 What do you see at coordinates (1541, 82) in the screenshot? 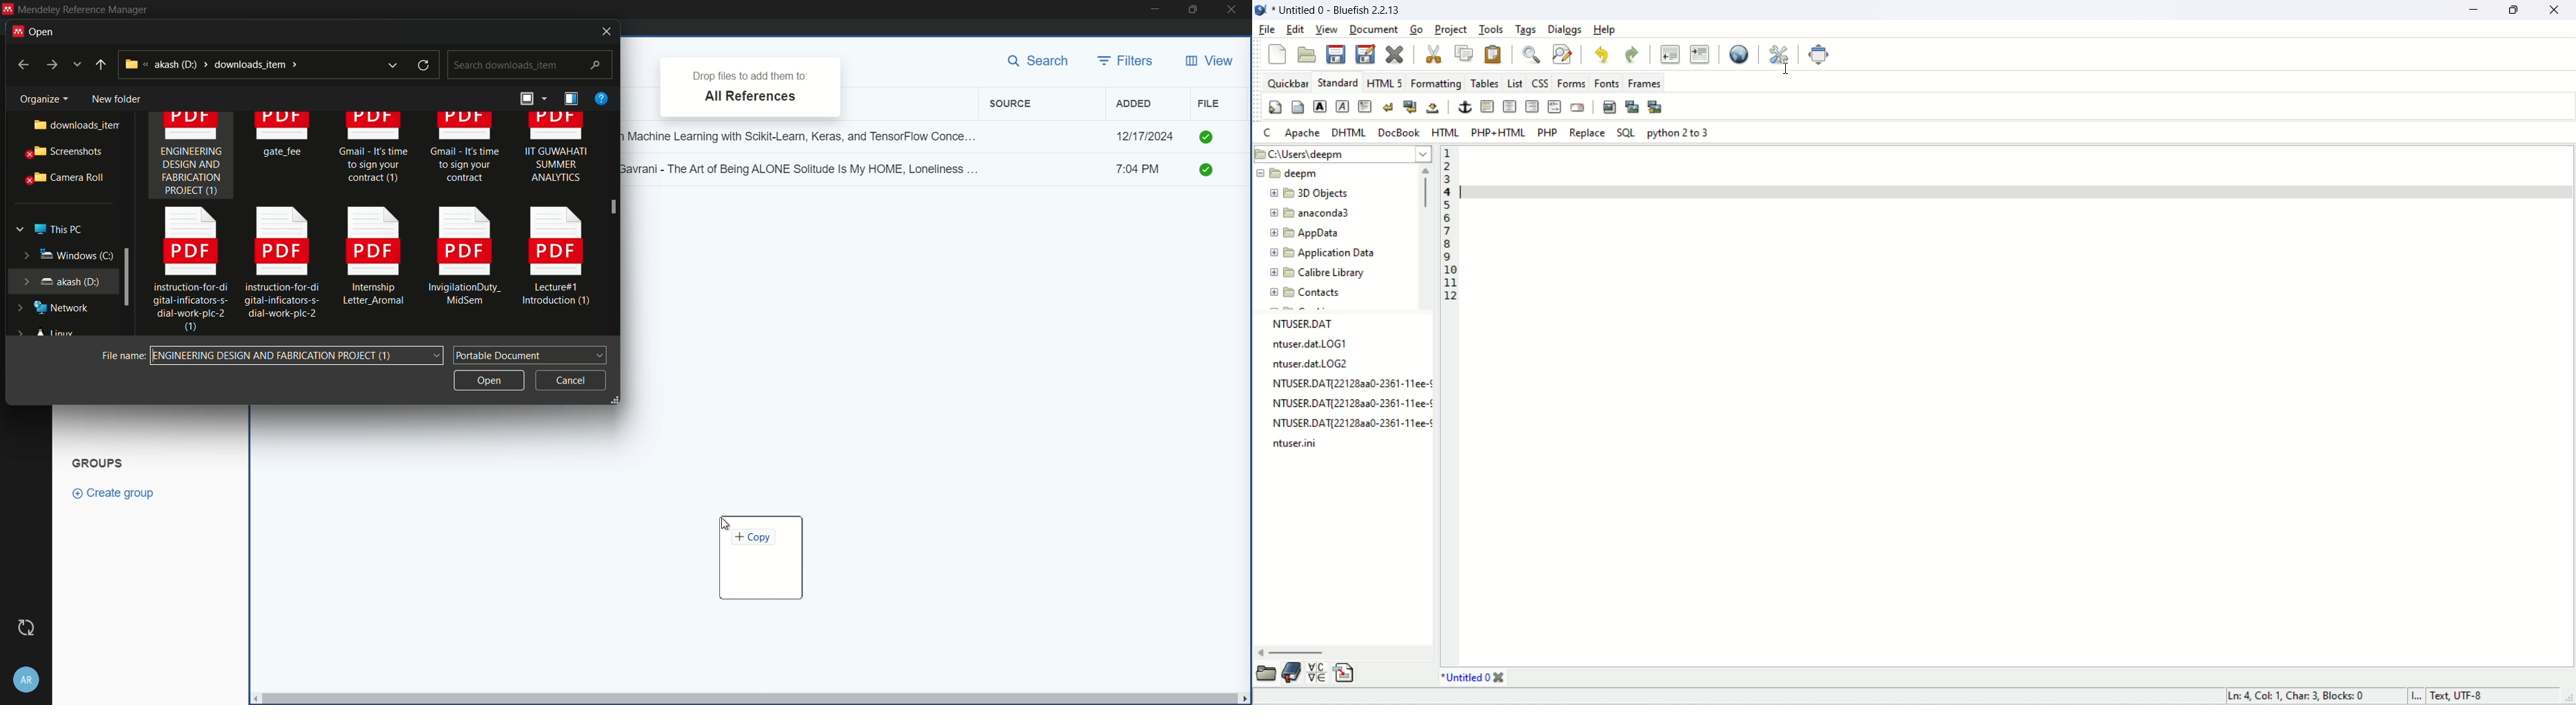
I see `CSS` at bounding box center [1541, 82].